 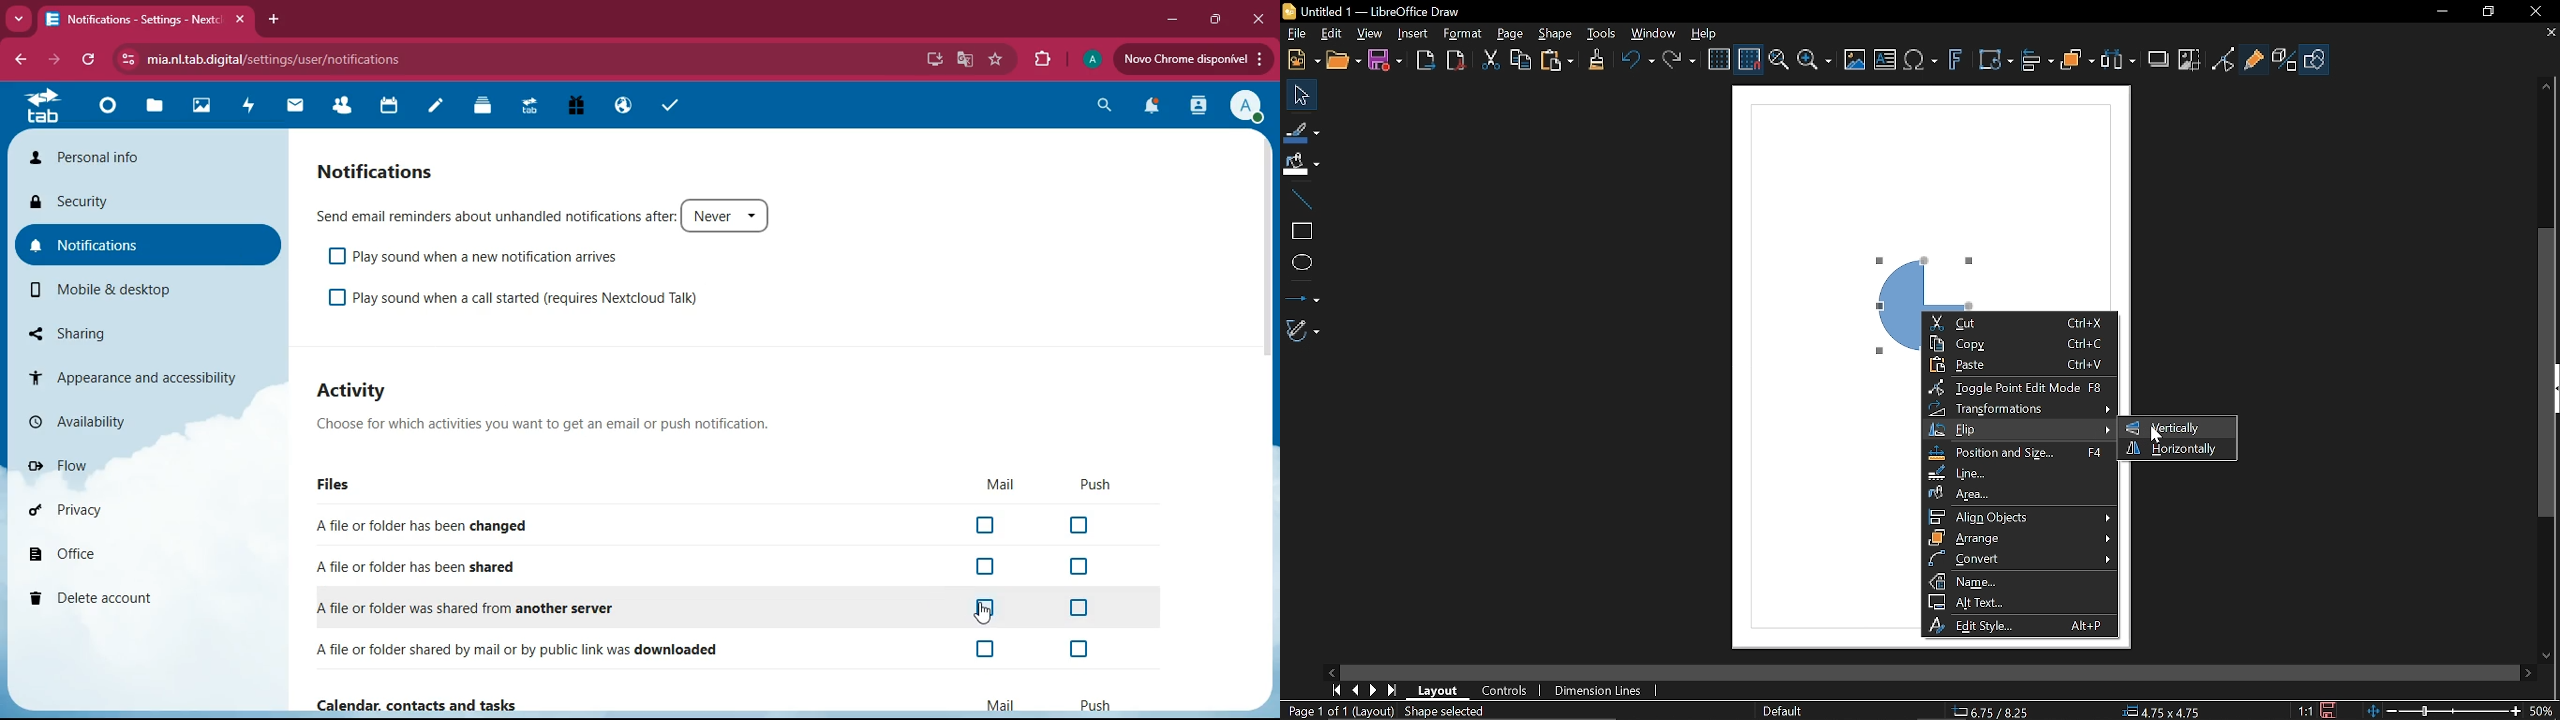 I want to click on Save, so click(x=2331, y=709).